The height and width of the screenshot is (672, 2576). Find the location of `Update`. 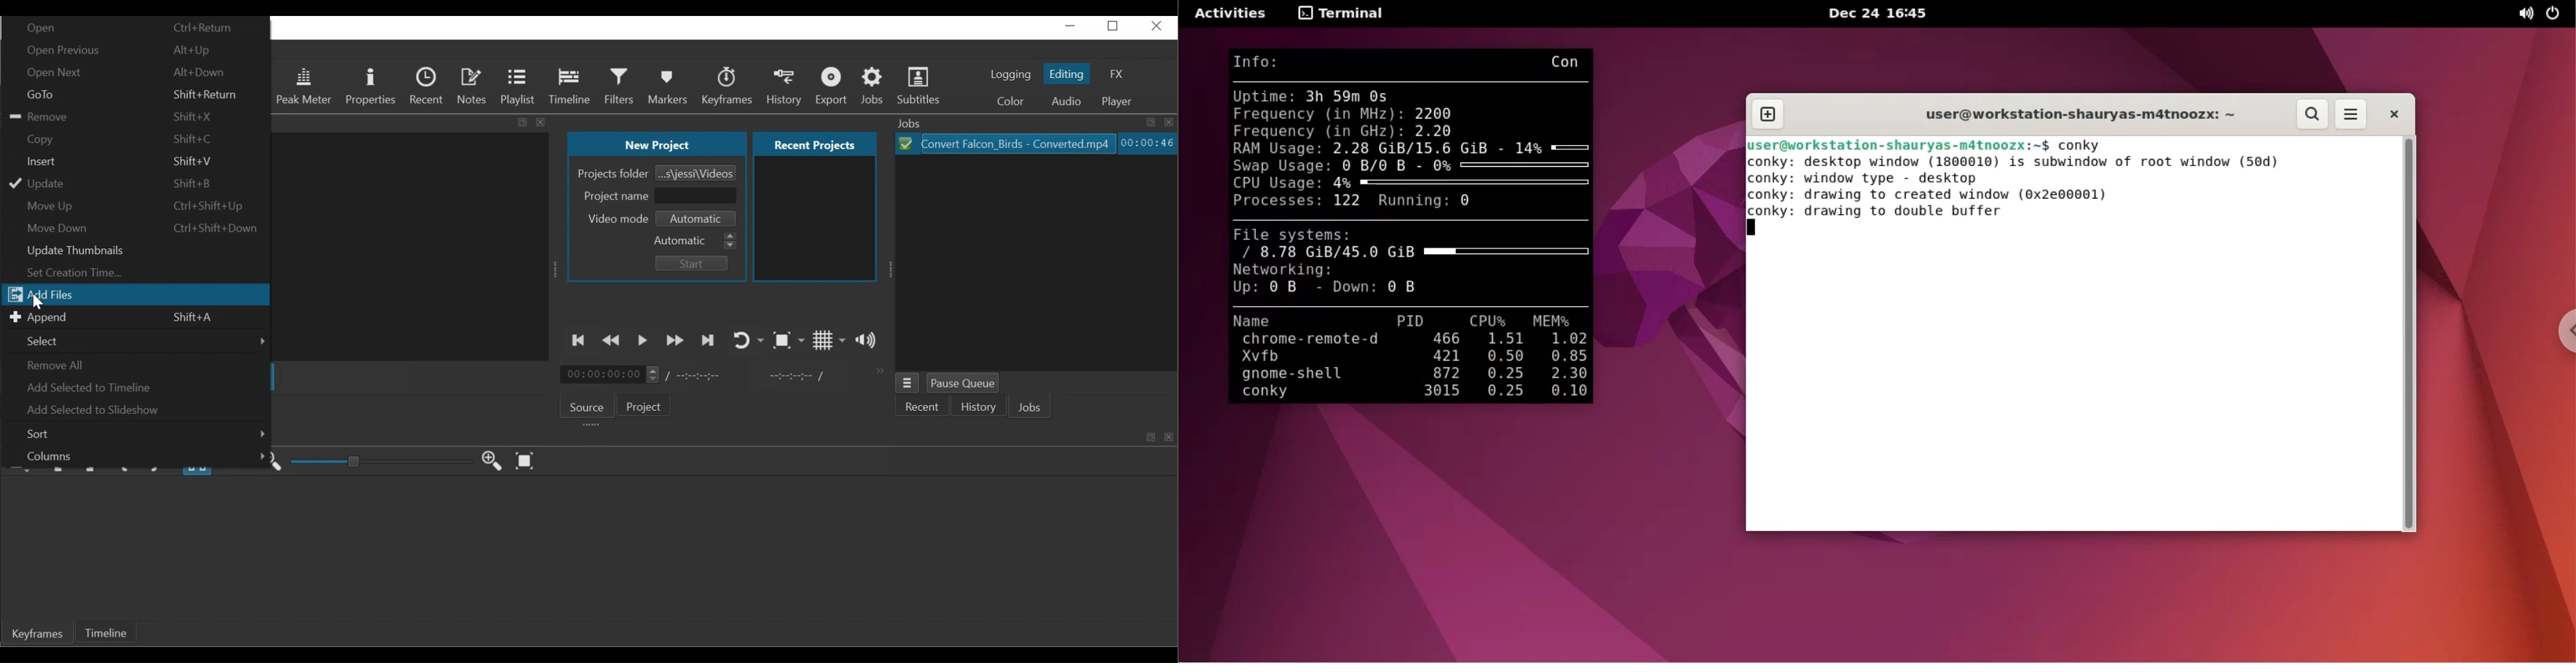

Update is located at coordinates (129, 184).